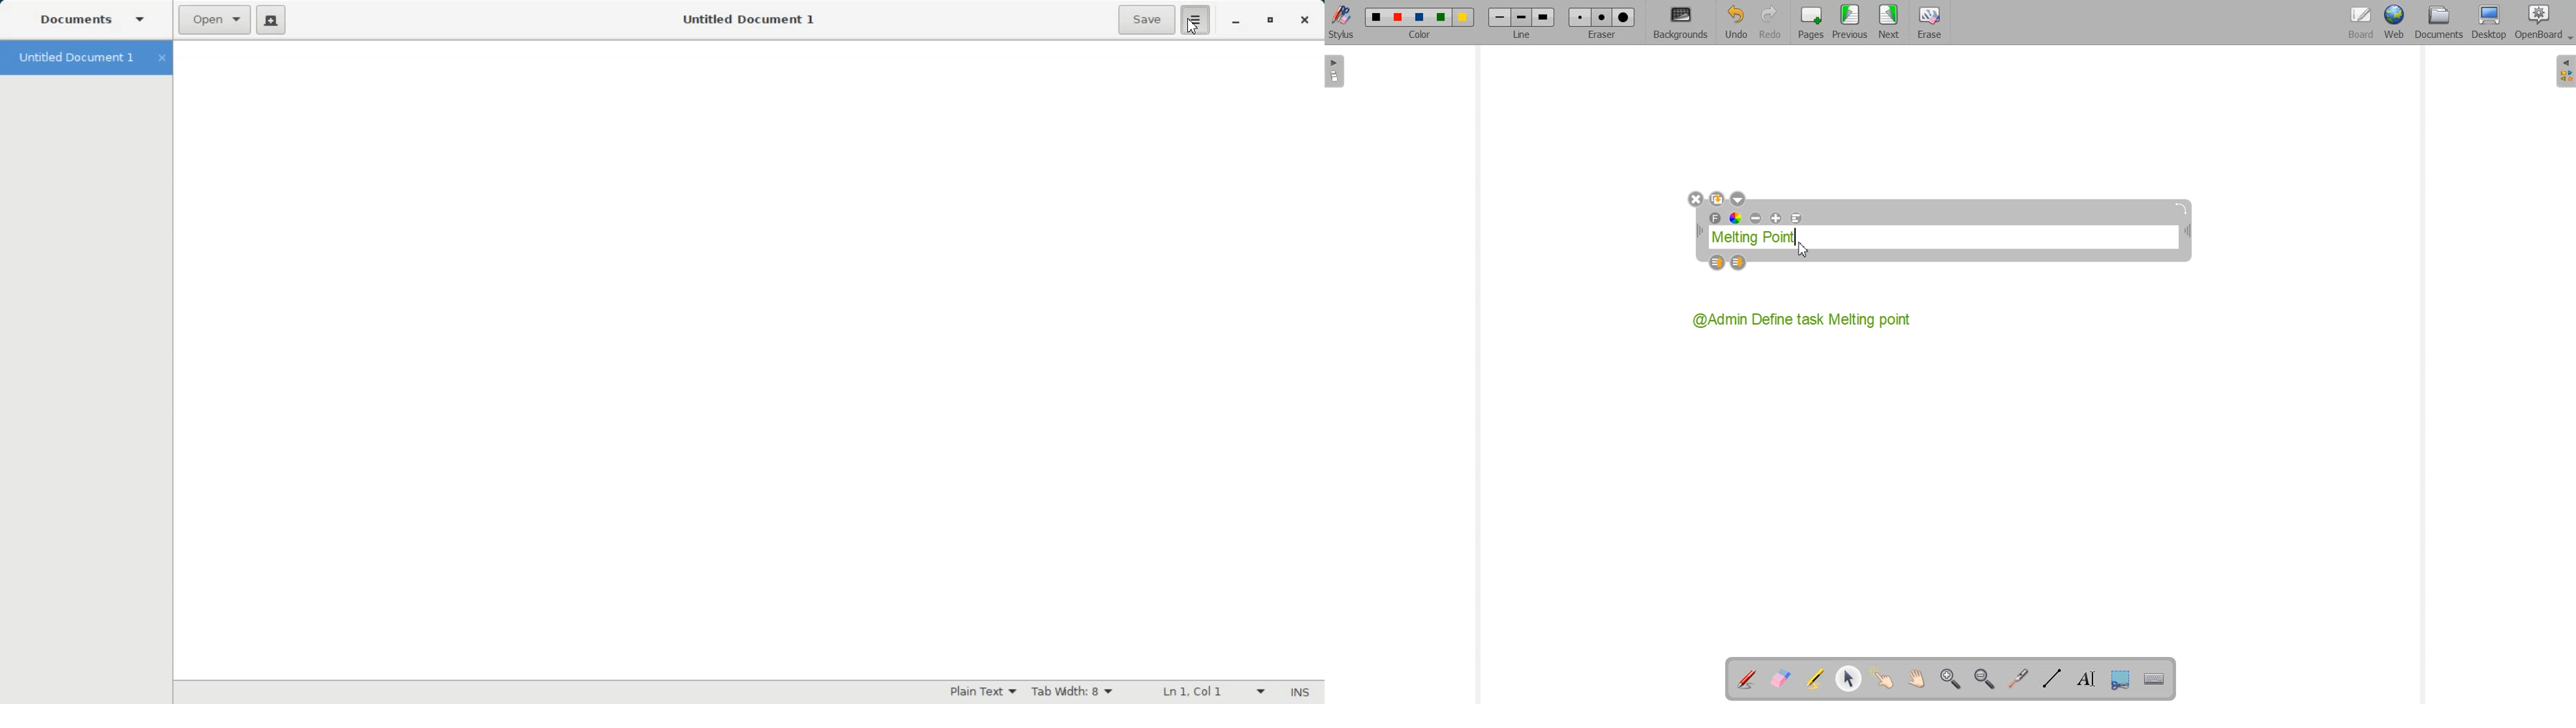 The image size is (2576, 728). I want to click on Display virtual Keyboard, so click(2152, 677).